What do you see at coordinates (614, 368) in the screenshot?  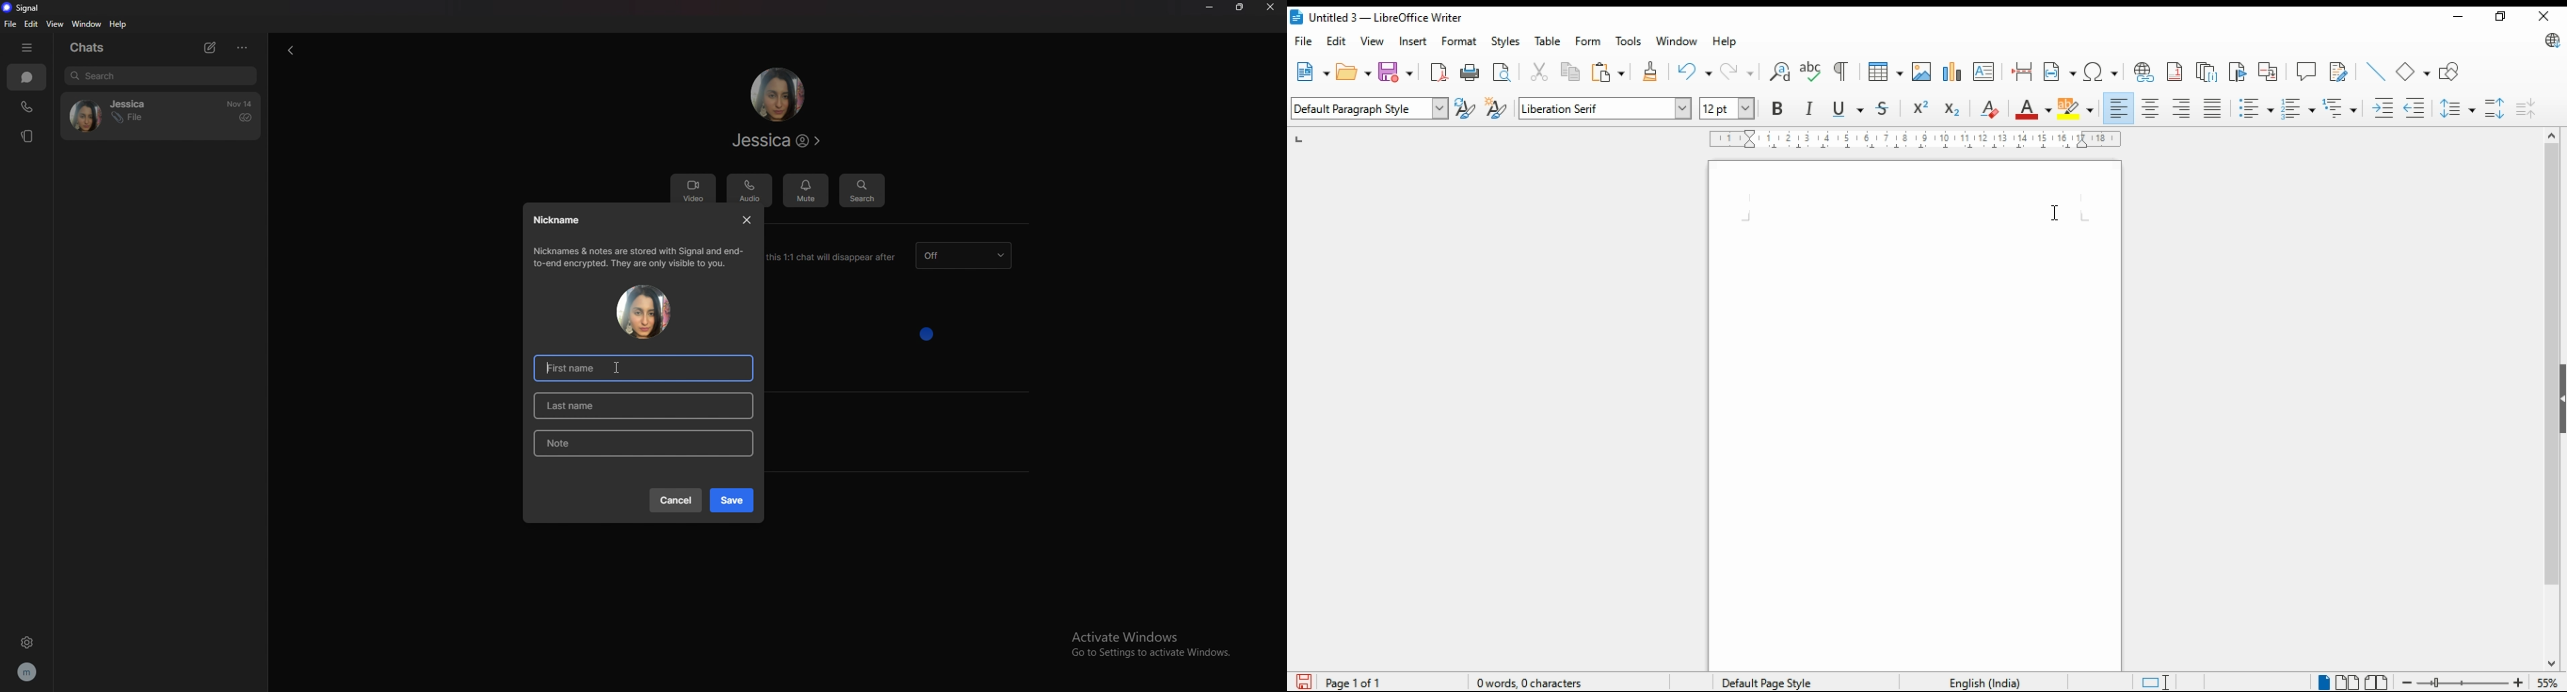 I see `cursor` at bounding box center [614, 368].